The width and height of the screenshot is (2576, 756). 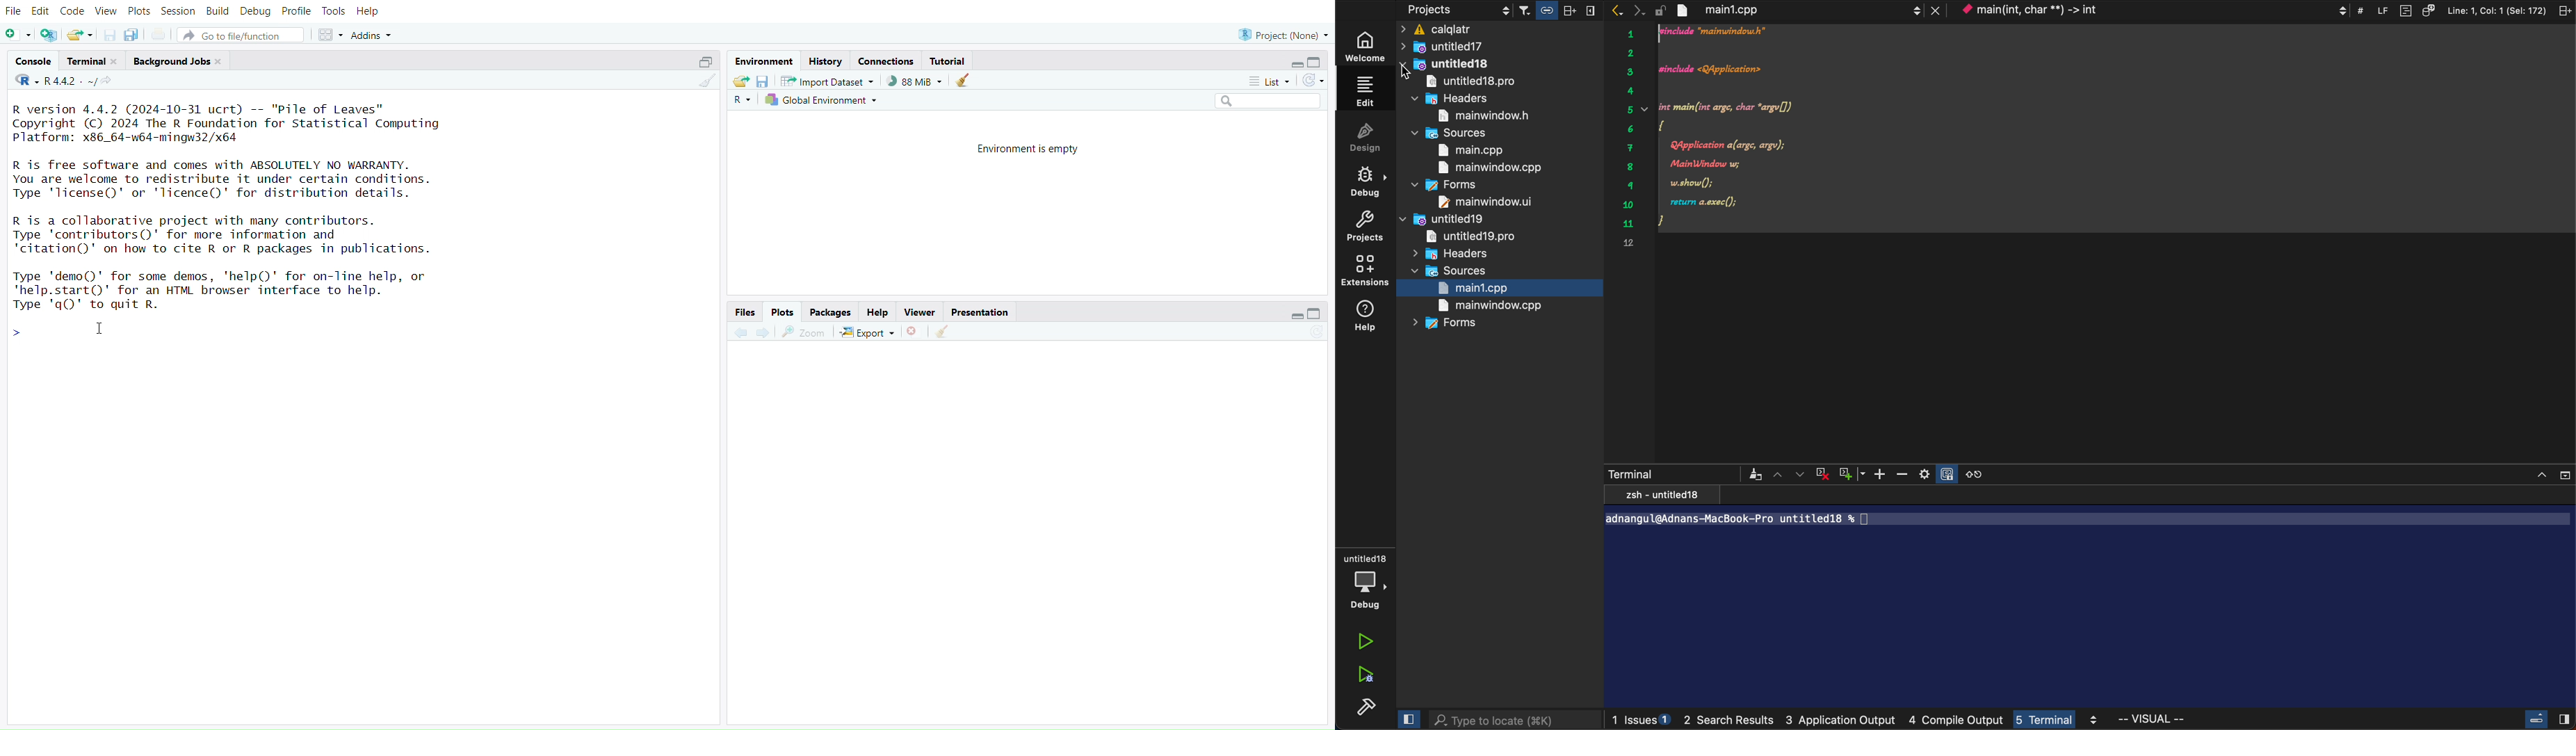 What do you see at coordinates (785, 311) in the screenshot?
I see `plots` at bounding box center [785, 311].